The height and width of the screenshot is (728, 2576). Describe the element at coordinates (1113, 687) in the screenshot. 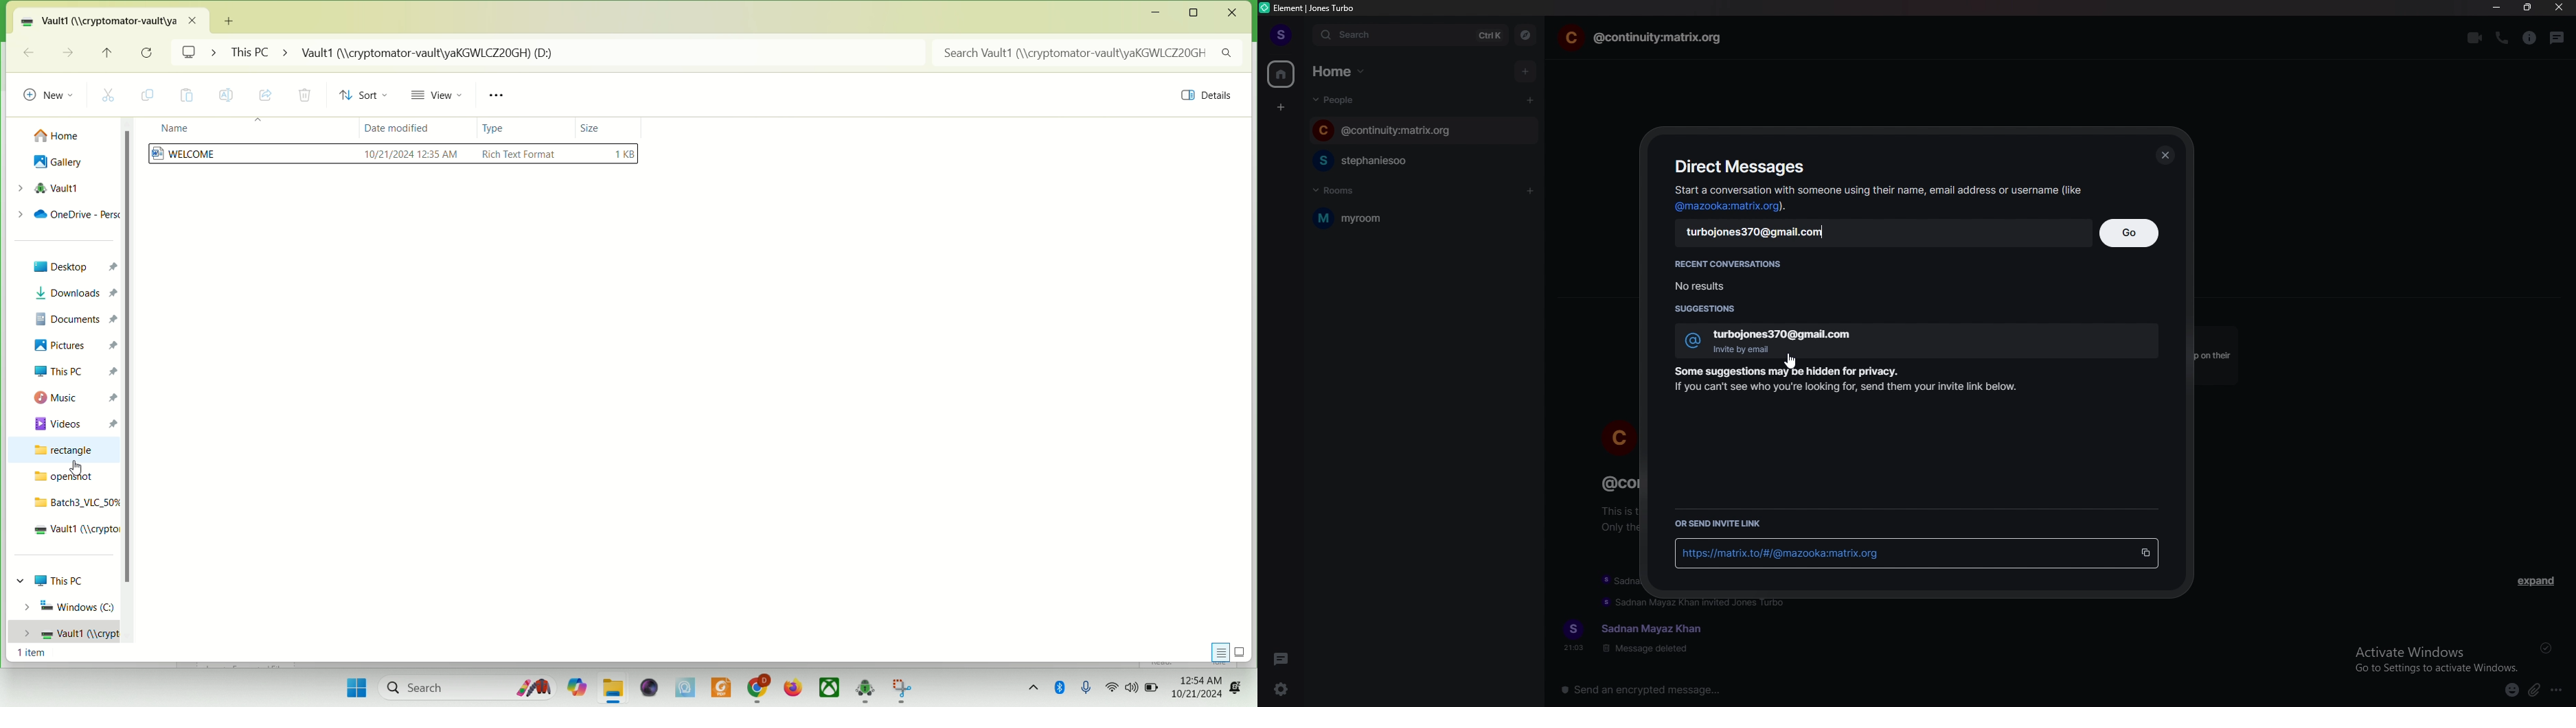

I see `wifi` at that location.